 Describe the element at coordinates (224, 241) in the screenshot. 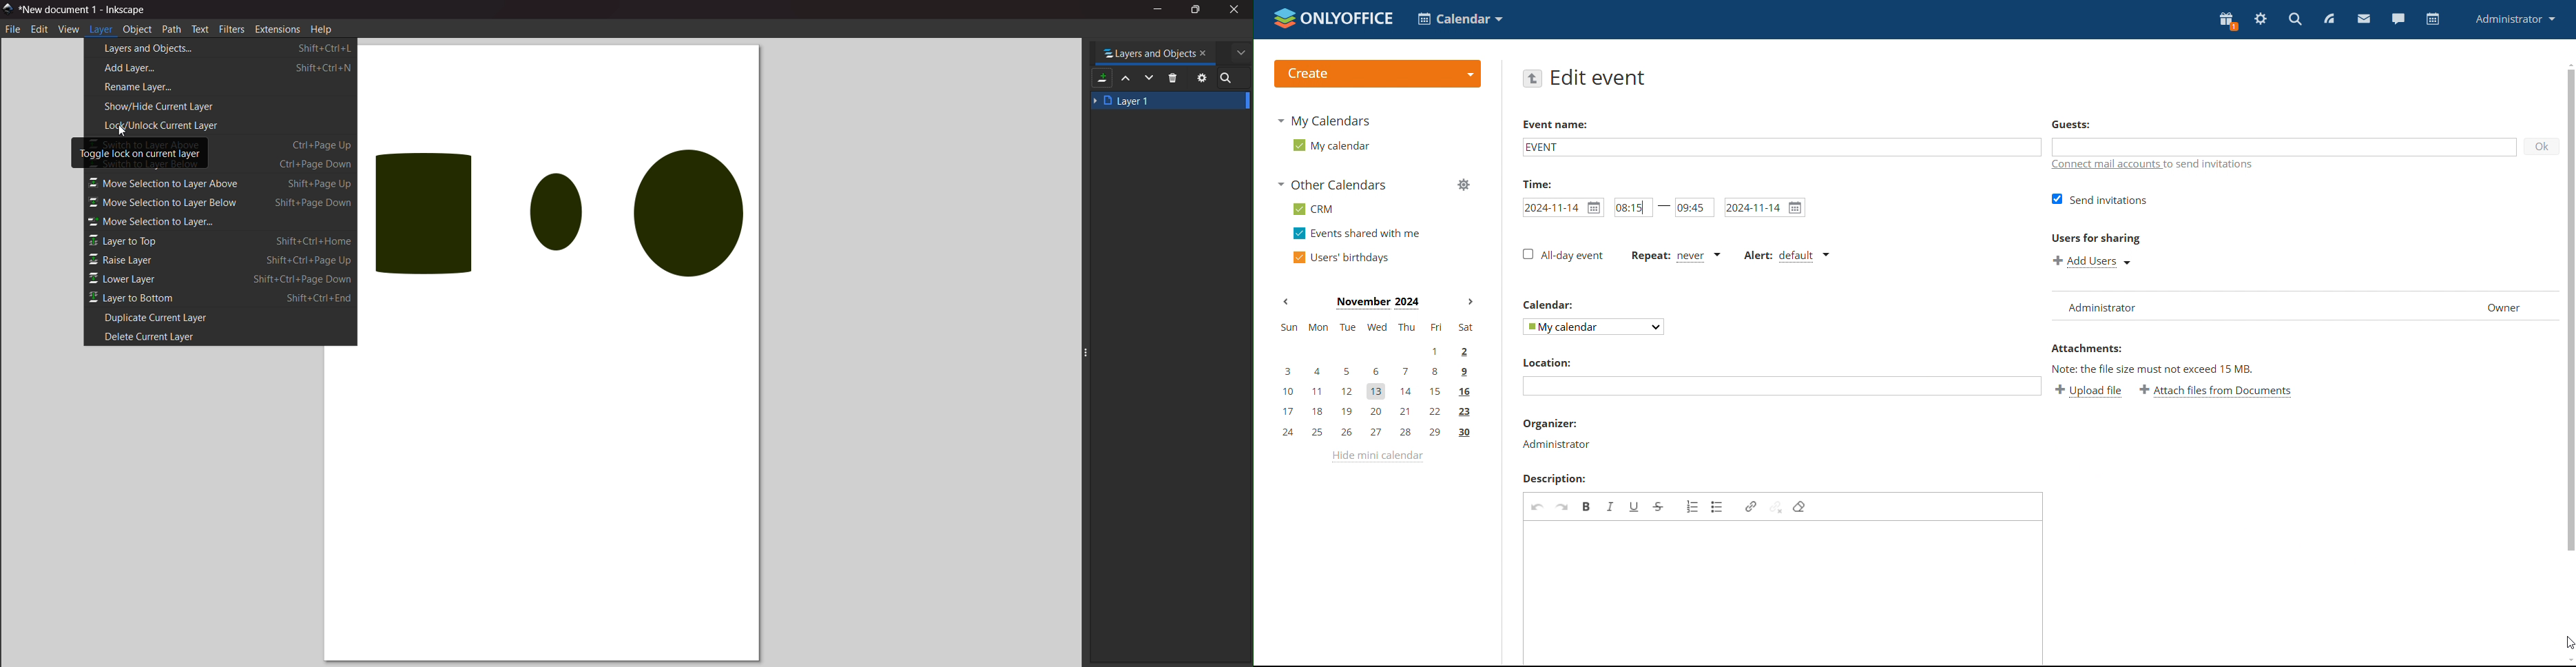

I see `layer on top` at that location.